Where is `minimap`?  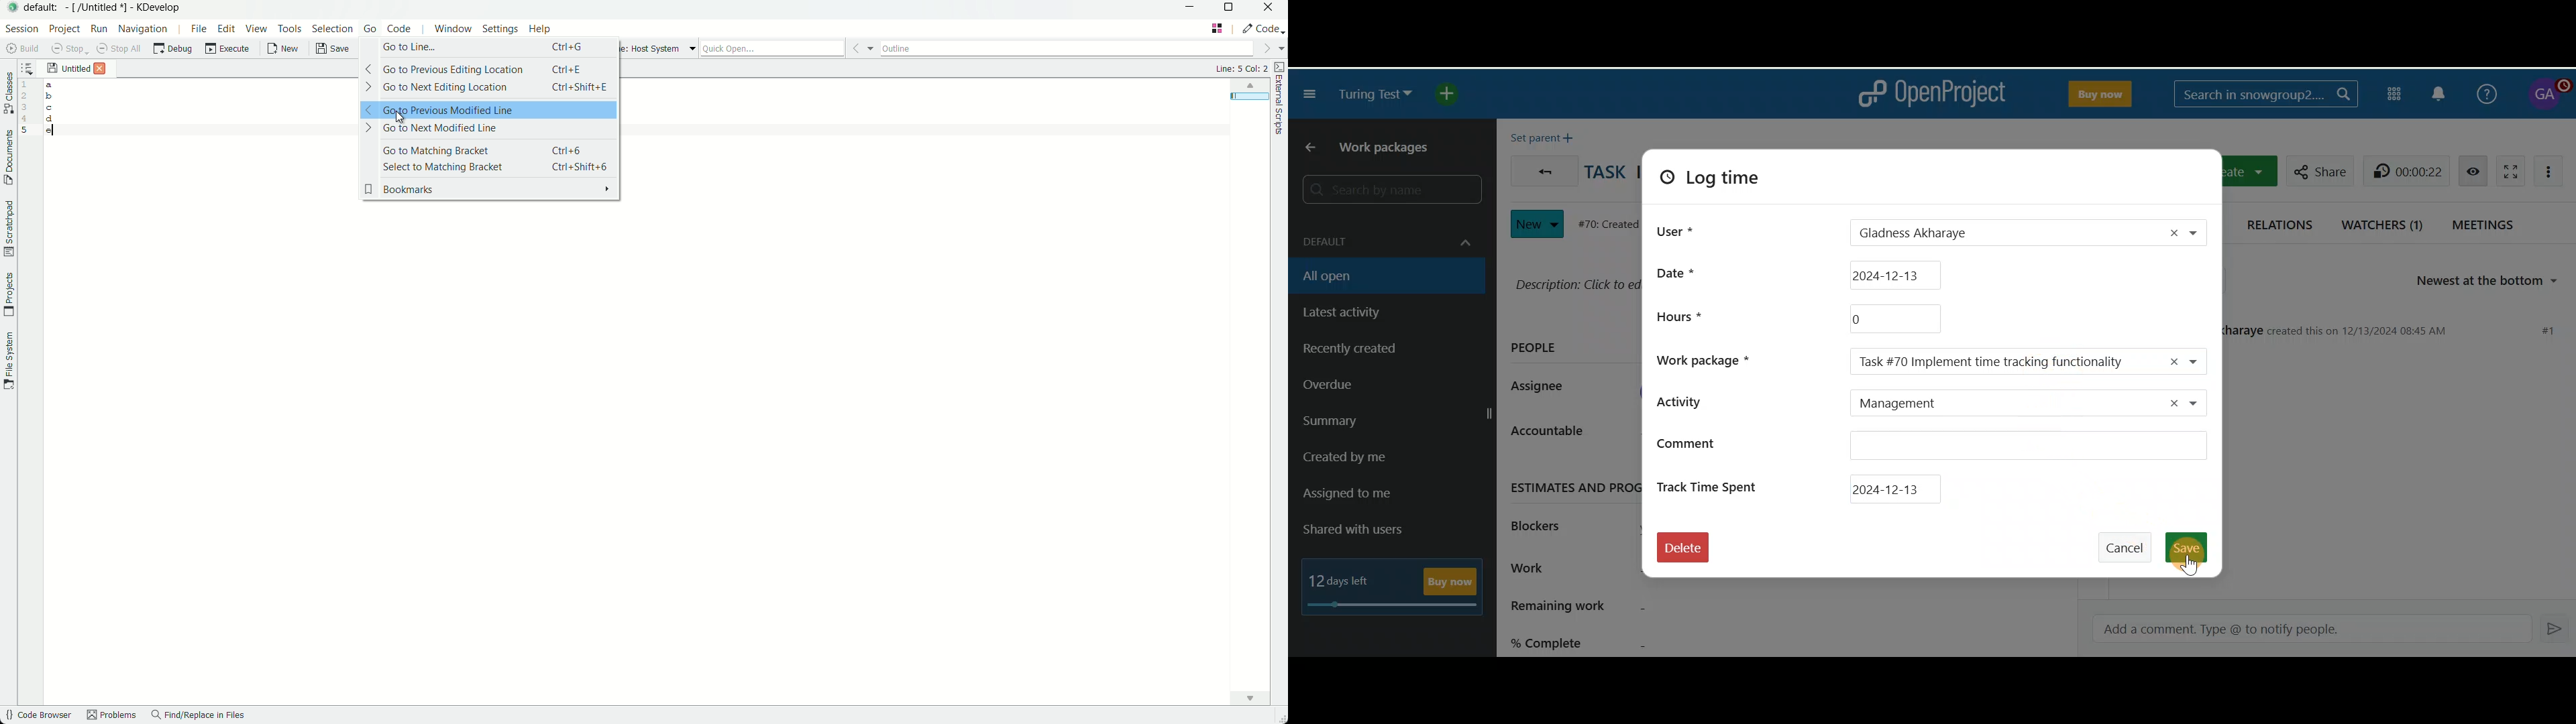
minimap is located at coordinates (1247, 86).